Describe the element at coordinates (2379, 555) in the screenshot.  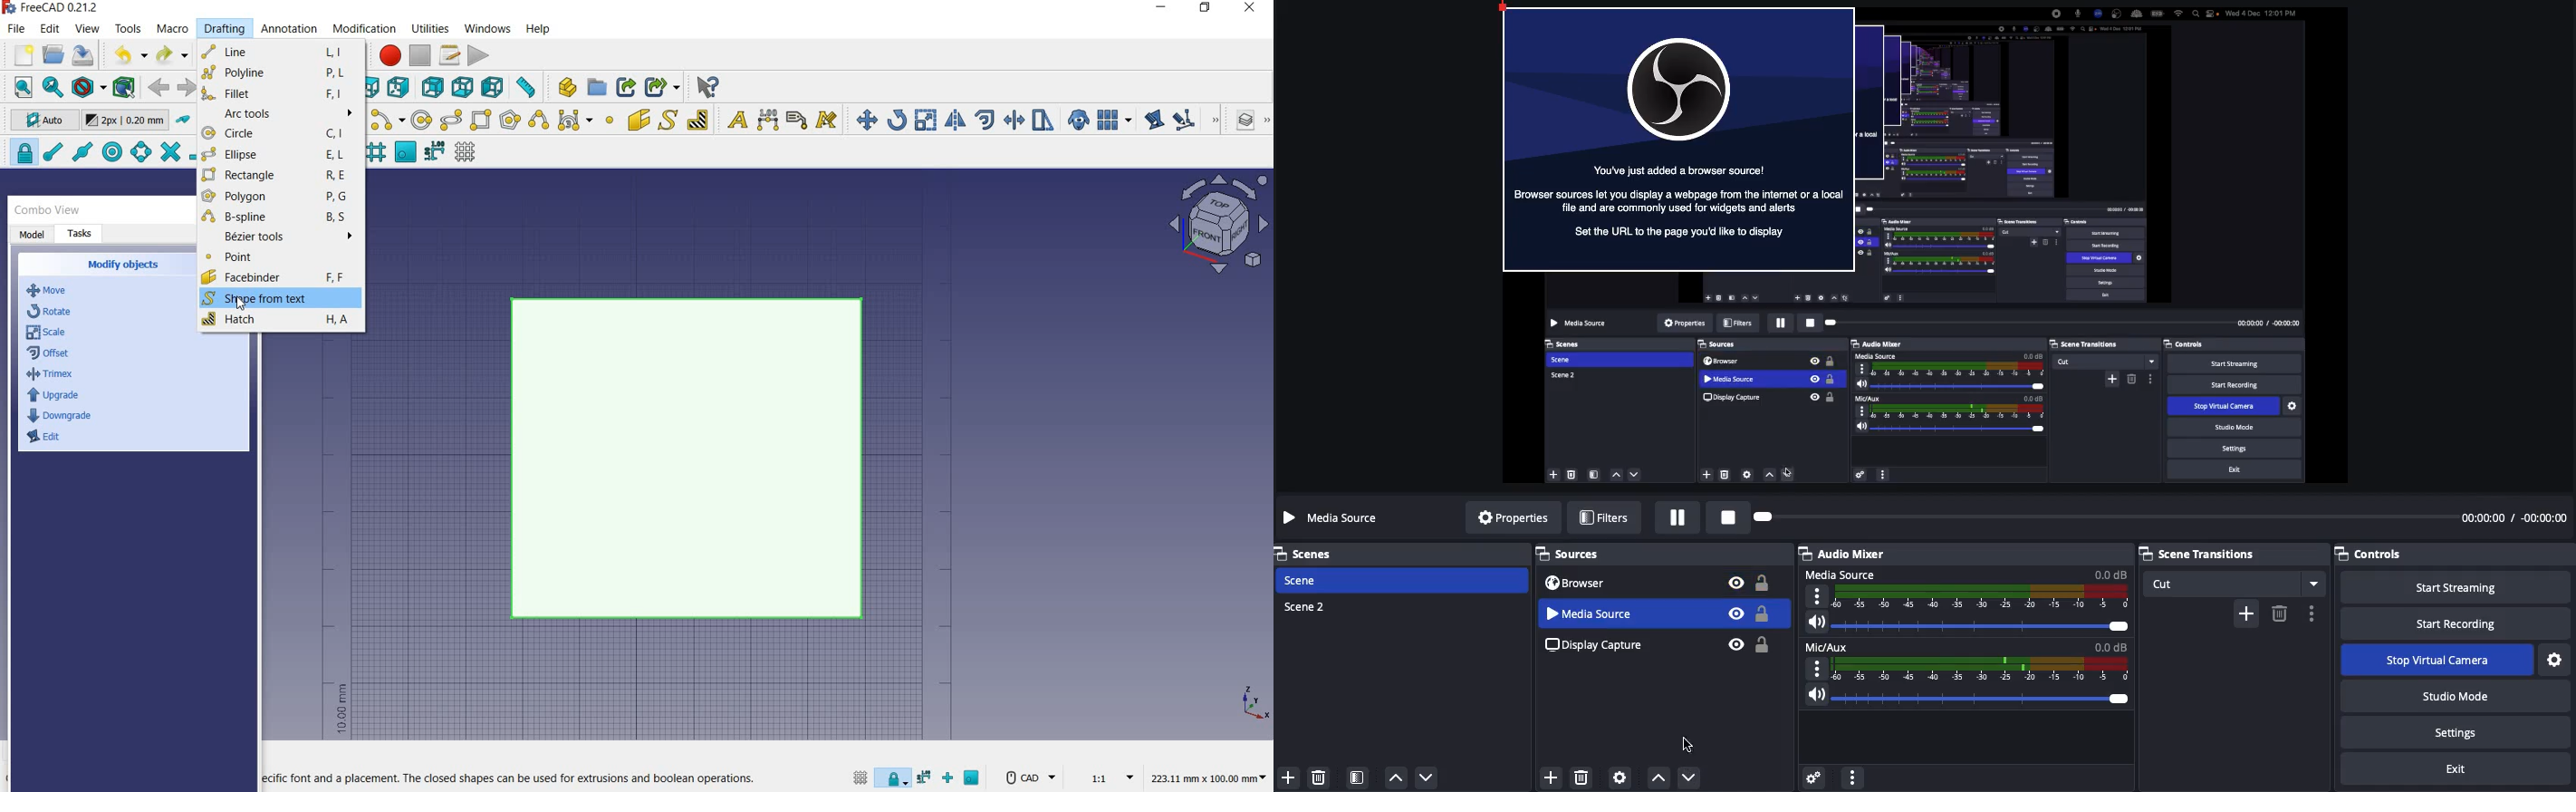
I see `Controls` at that location.